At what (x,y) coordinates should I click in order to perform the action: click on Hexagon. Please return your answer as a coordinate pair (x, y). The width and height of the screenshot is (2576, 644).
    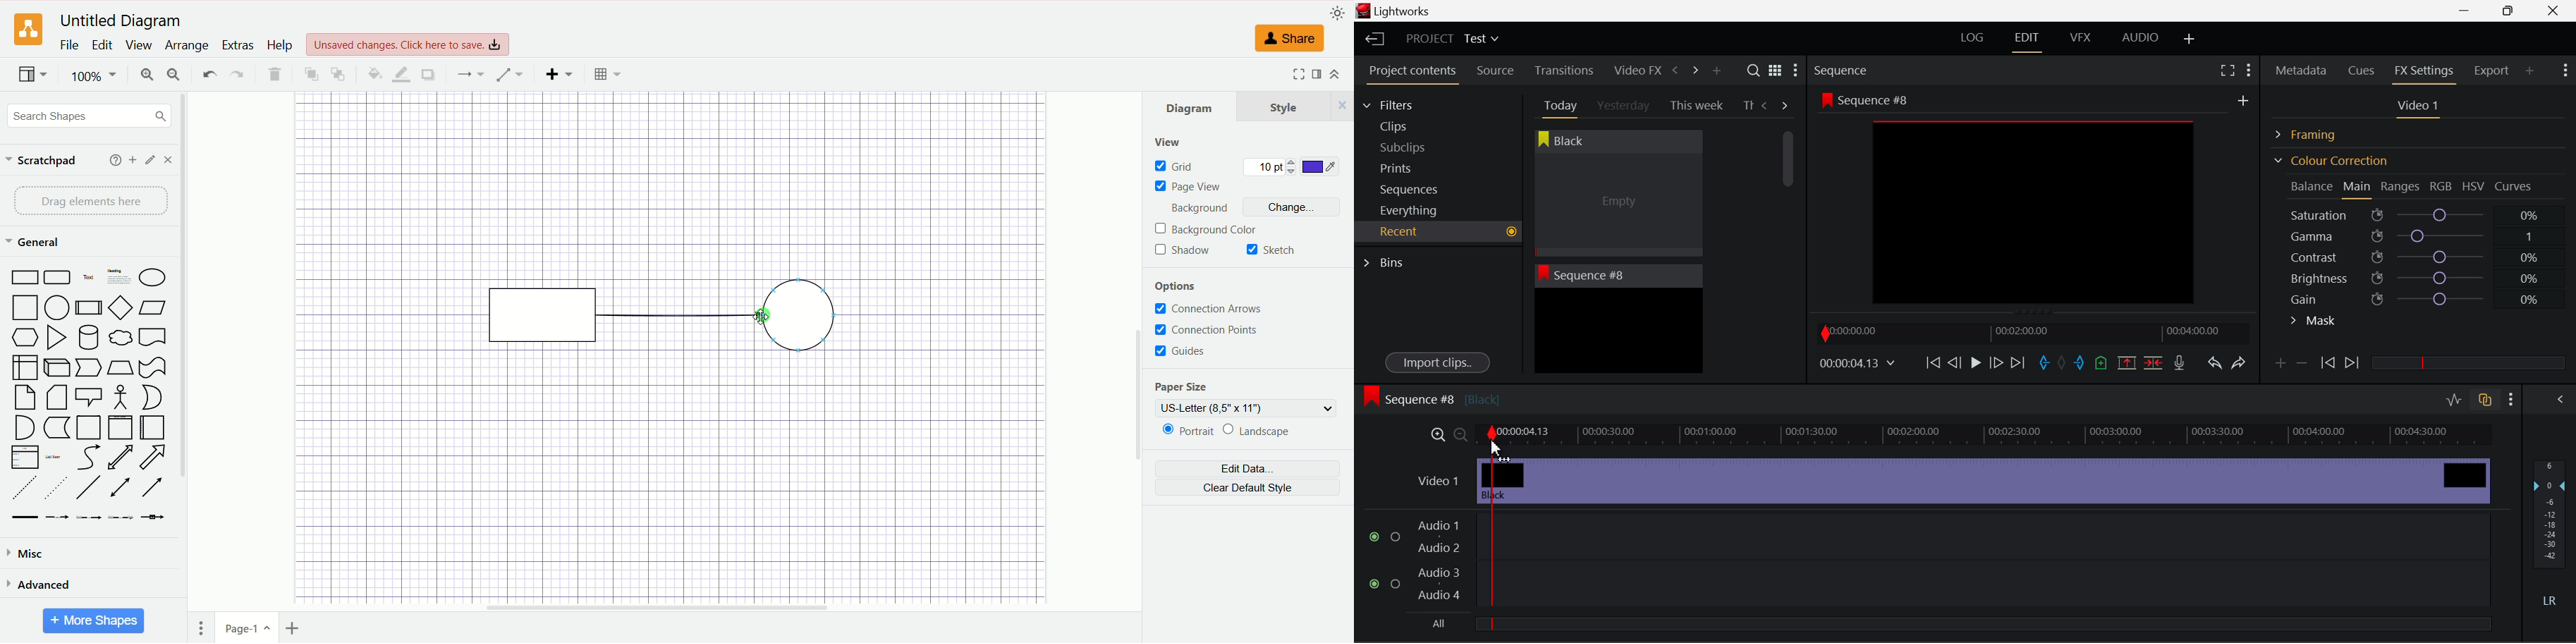
    Looking at the image, I should click on (25, 338).